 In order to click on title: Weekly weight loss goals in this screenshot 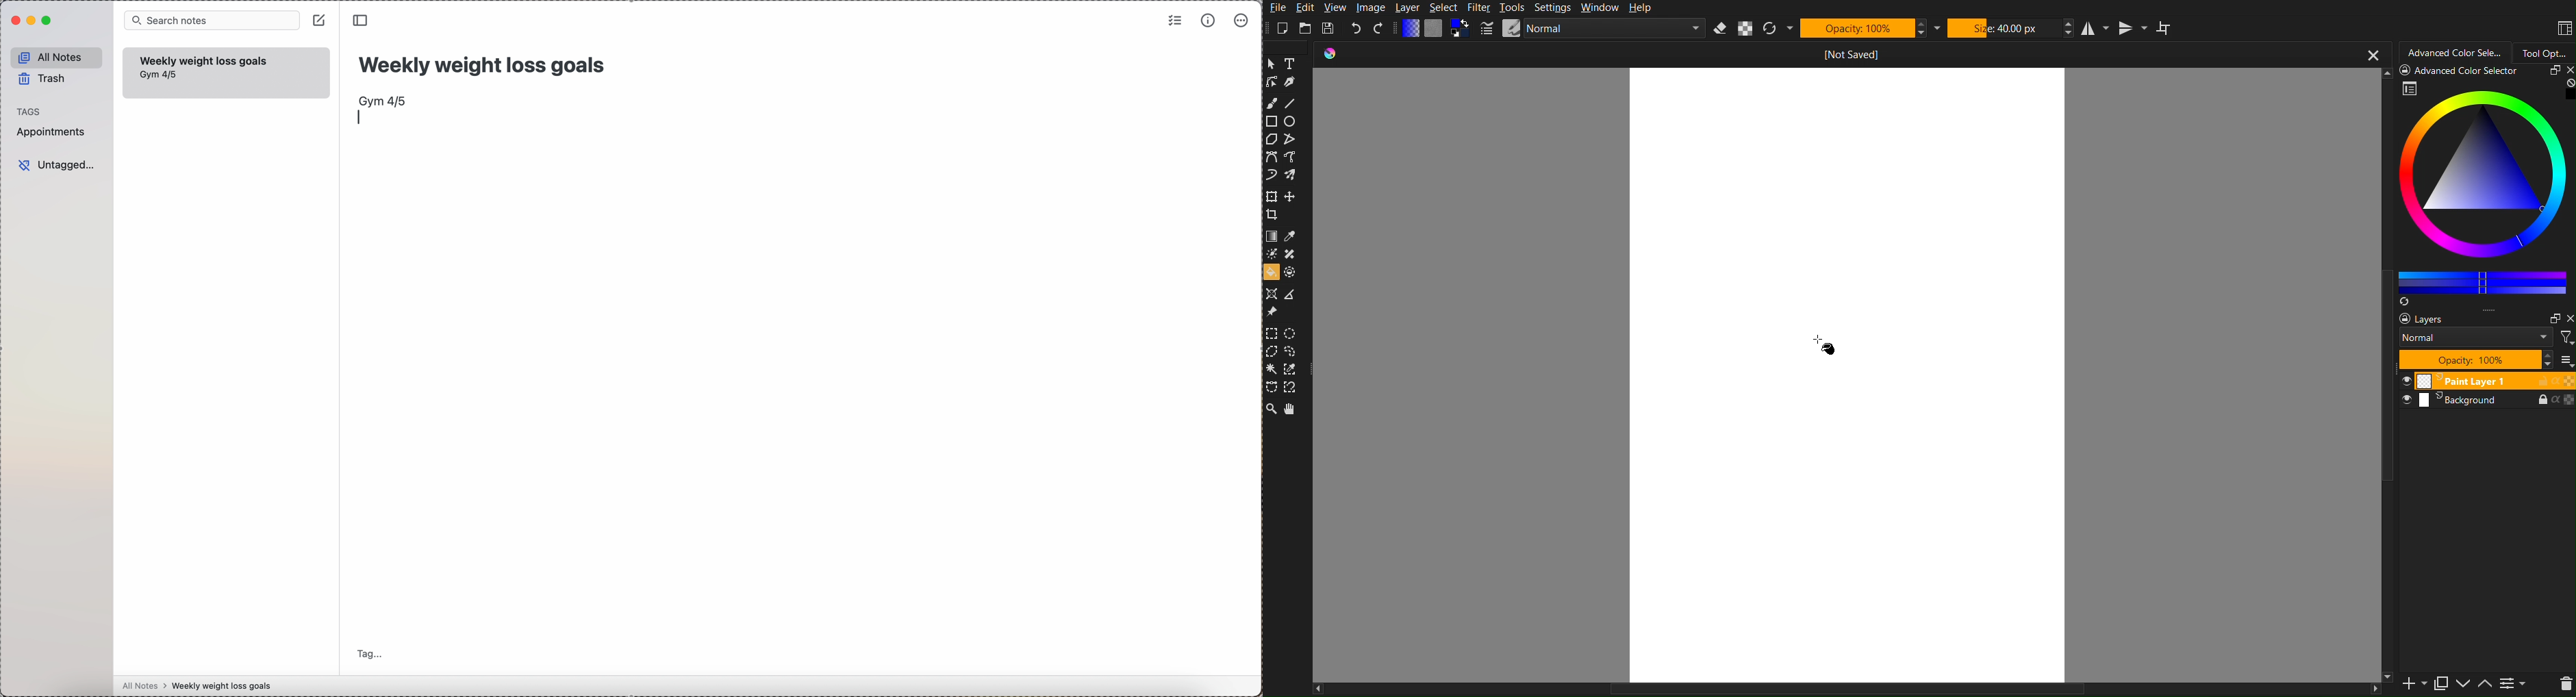, I will do `click(485, 62)`.